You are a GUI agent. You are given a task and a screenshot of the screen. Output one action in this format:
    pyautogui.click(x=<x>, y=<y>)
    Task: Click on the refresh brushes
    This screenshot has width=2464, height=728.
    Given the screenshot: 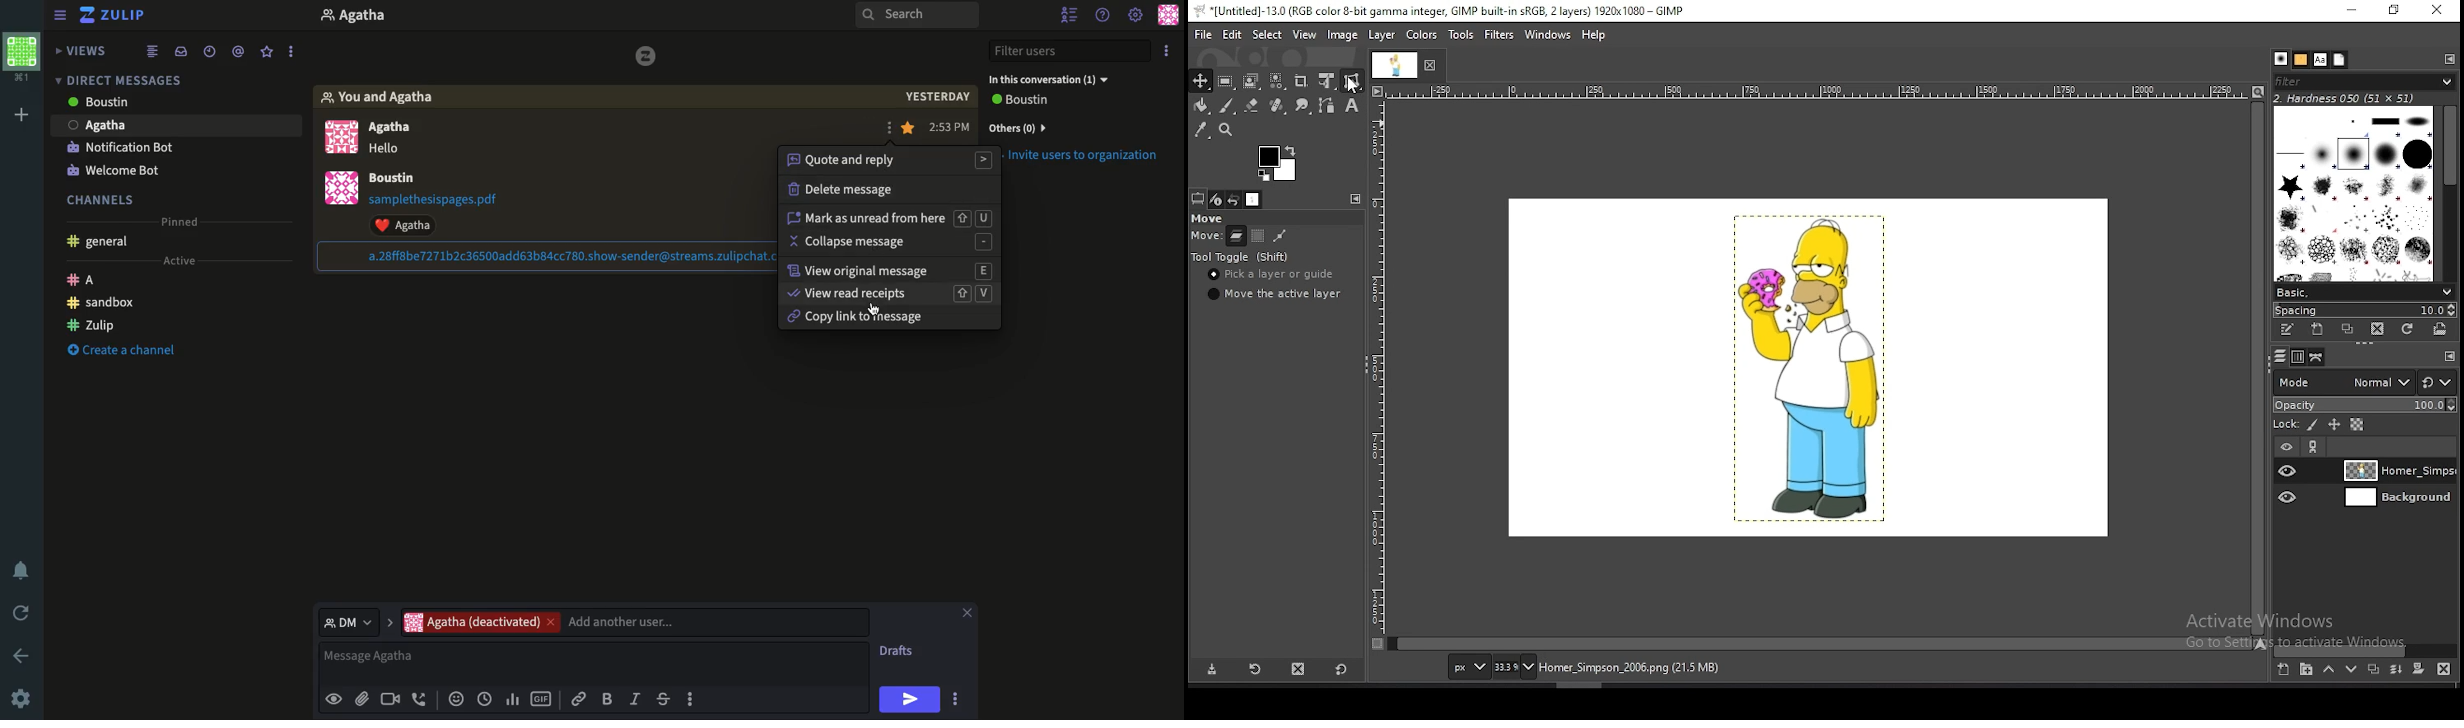 What is the action you would take?
    pyautogui.click(x=2408, y=329)
    